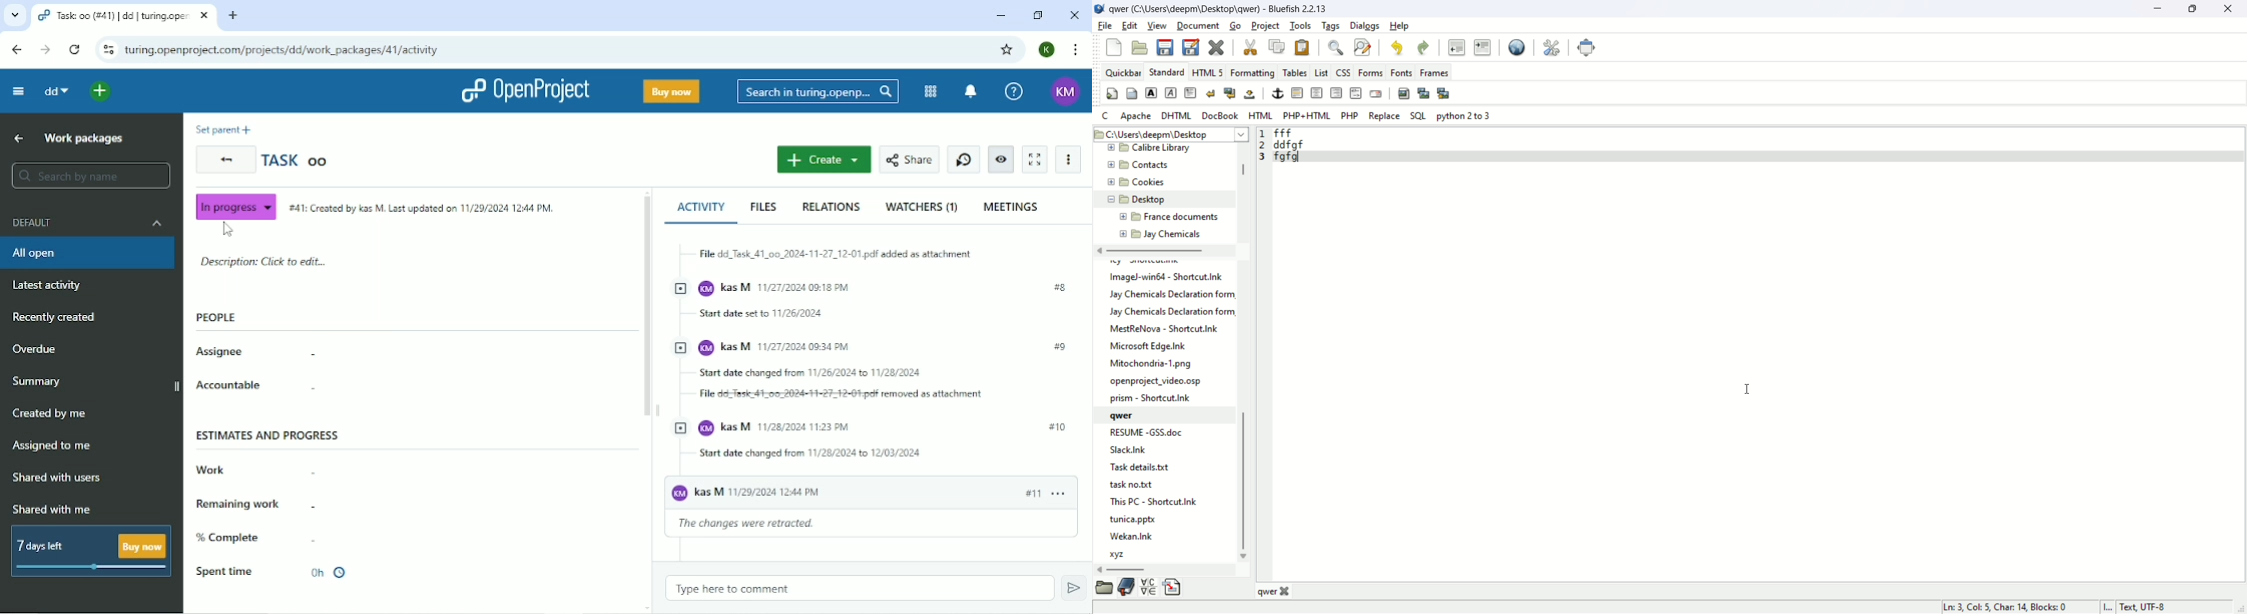  What do you see at coordinates (2148, 607) in the screenshot?
I see `text, UTF-8` at bounding box center [2148, 607].